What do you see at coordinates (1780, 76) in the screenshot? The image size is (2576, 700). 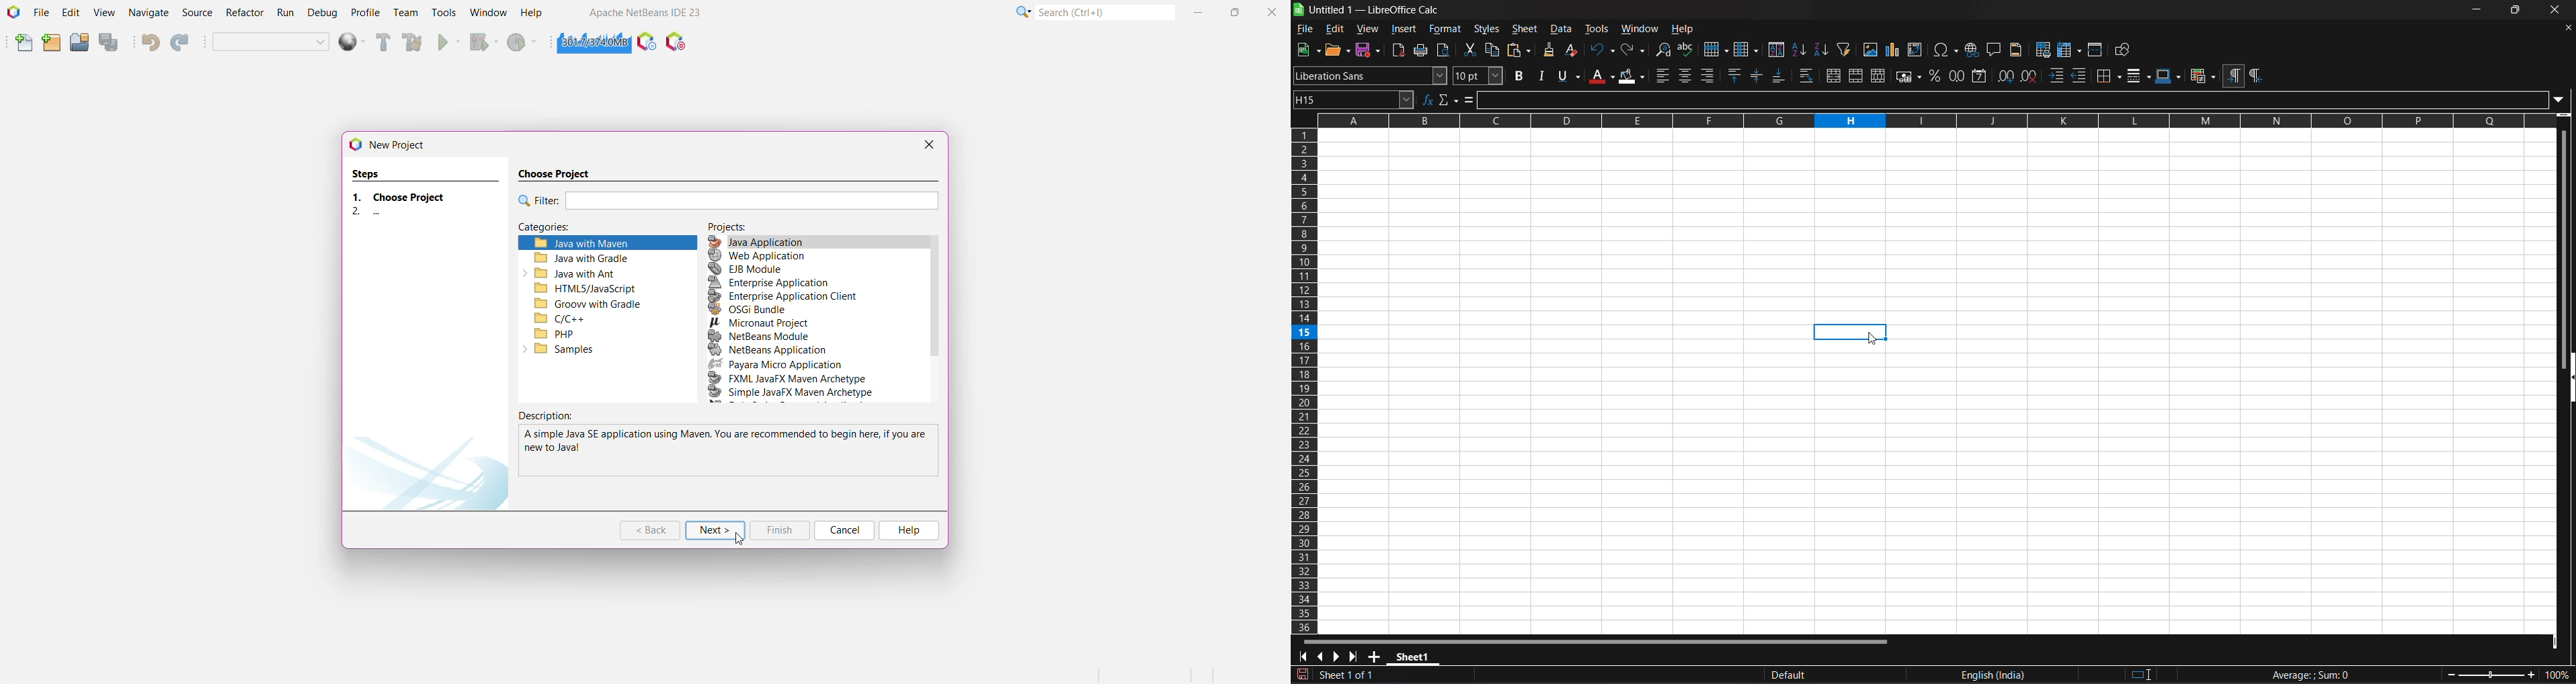 I see `align bottom` at bounding box center [1780, 76].